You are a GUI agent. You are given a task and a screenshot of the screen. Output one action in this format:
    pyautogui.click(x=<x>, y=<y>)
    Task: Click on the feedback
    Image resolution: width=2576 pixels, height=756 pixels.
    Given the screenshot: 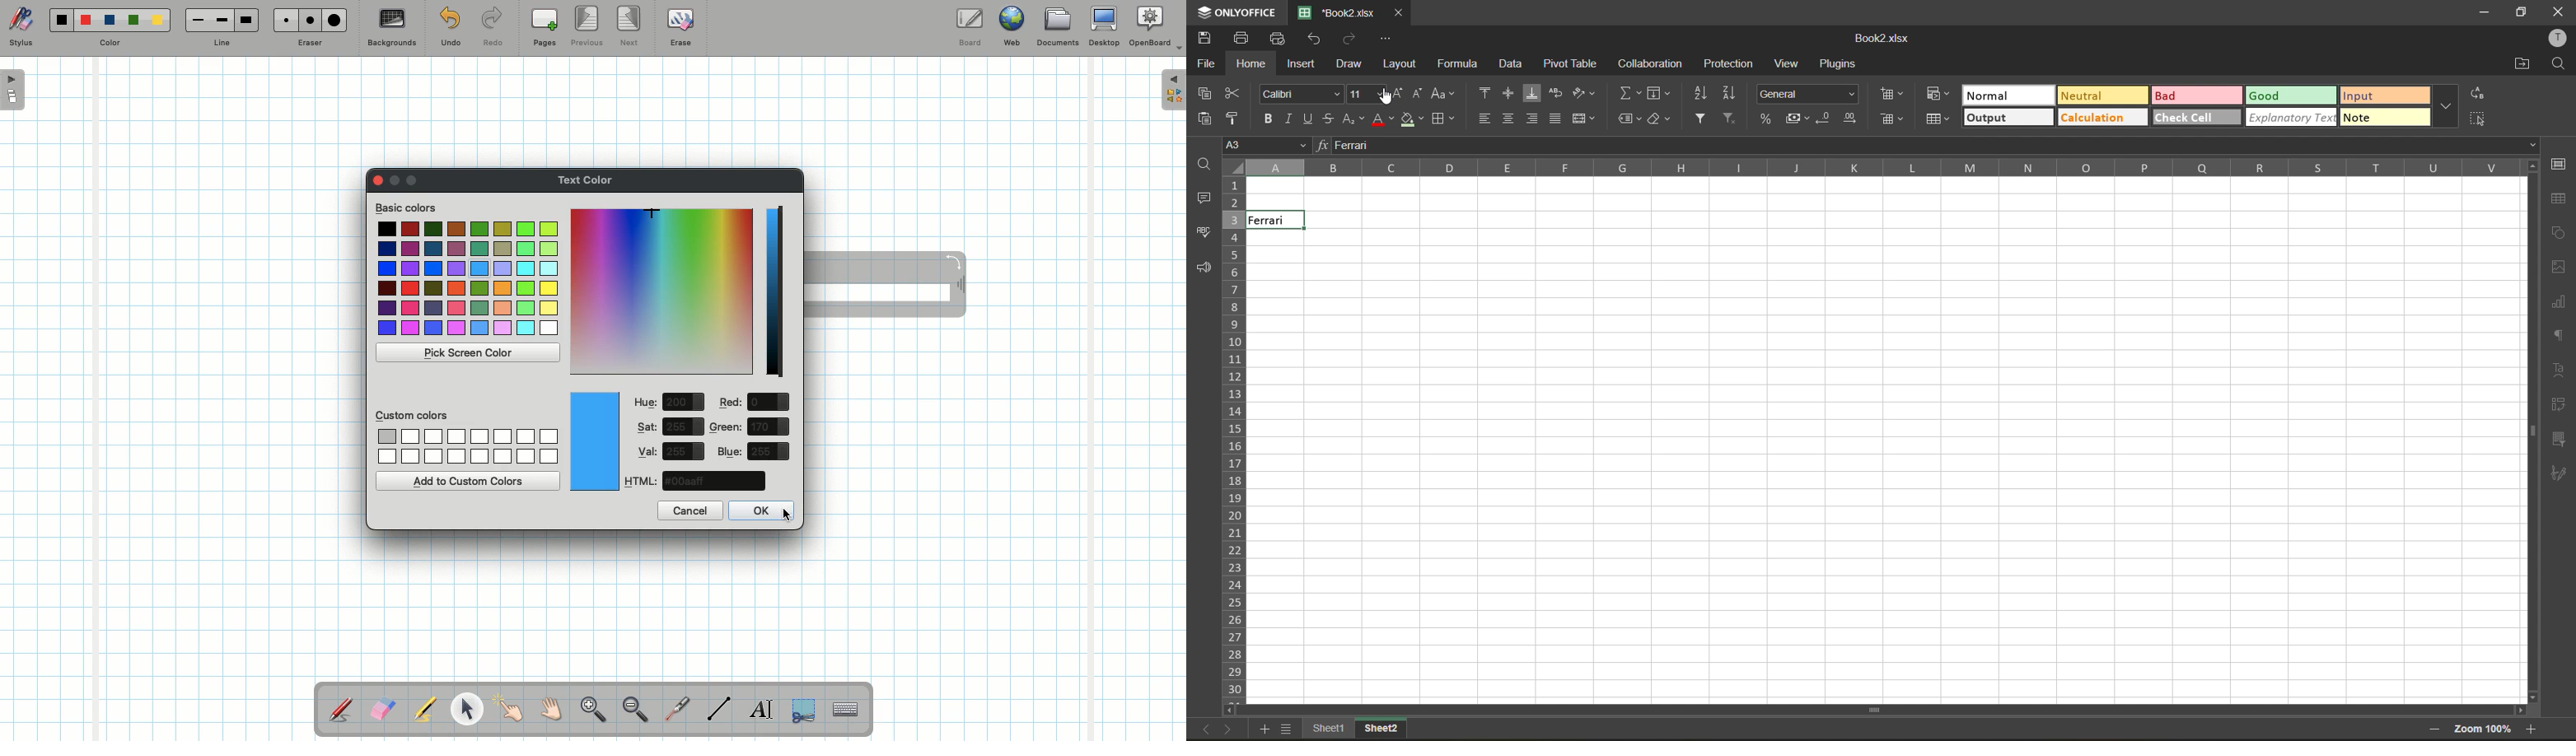 What is the action you would take?
    pyautogui.click(x=1204, y=269)
    